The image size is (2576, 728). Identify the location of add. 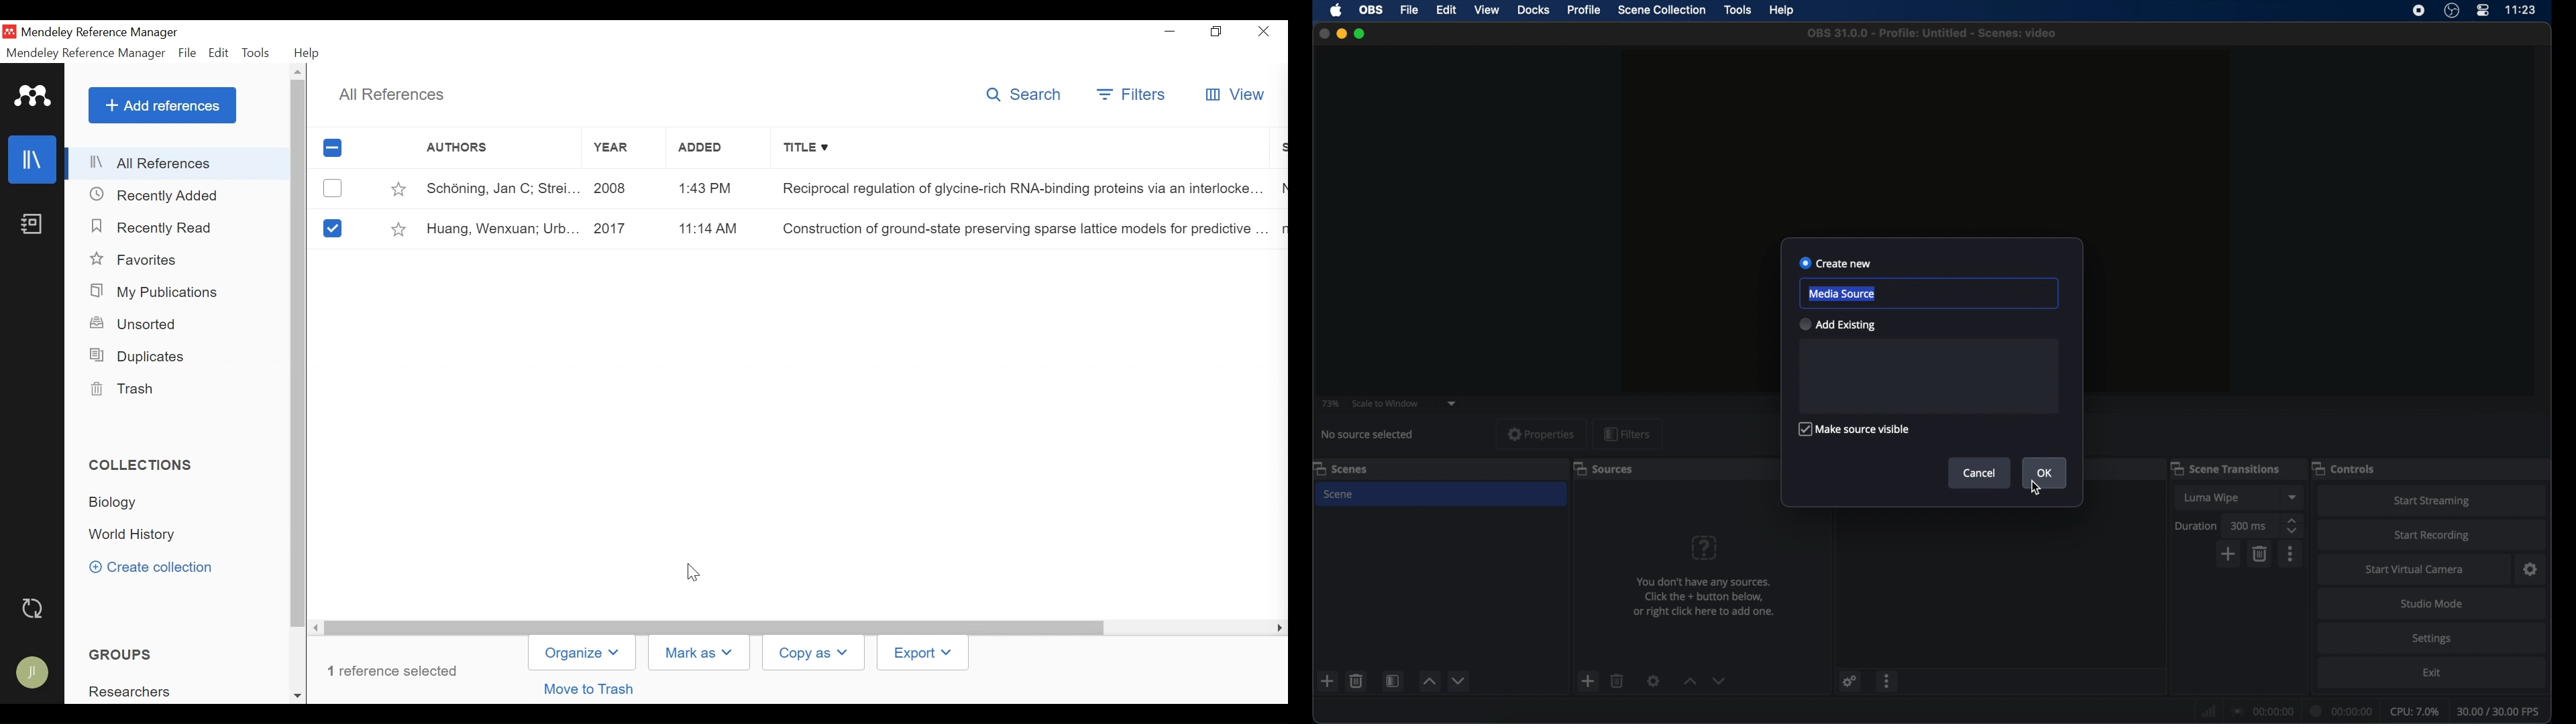
(2229, 554).